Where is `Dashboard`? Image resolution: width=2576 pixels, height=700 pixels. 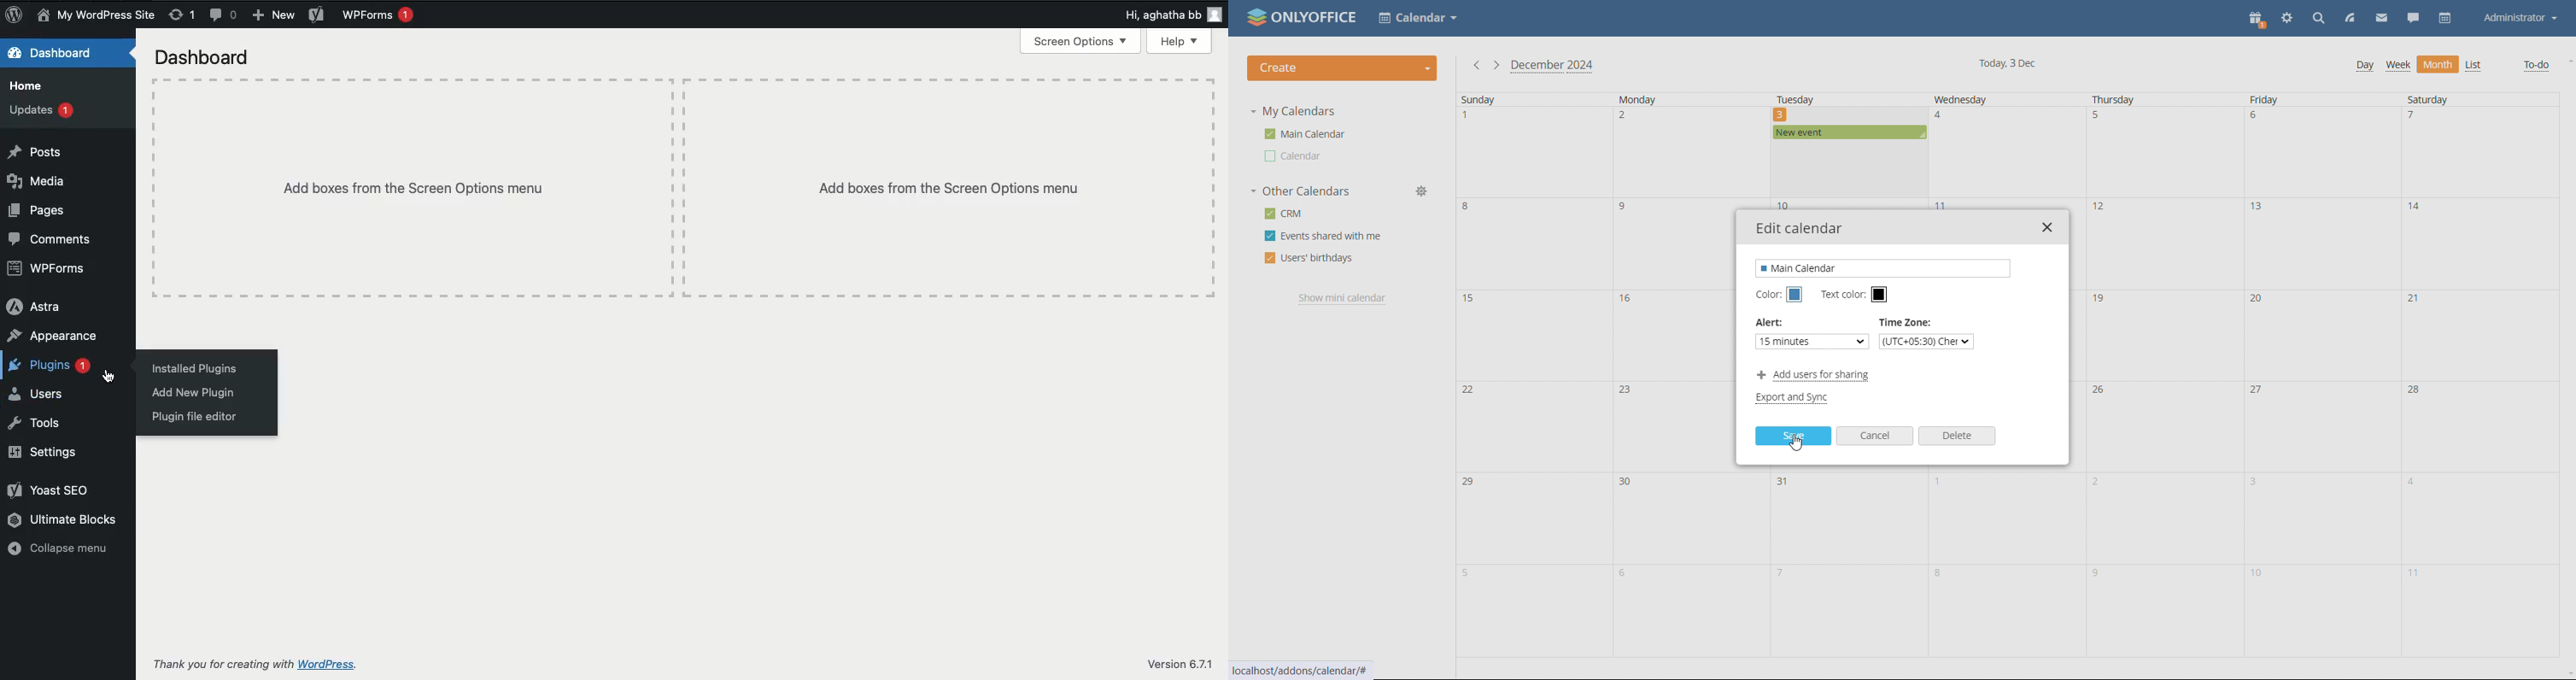 Dashboard is located at coordinates (202, 60).